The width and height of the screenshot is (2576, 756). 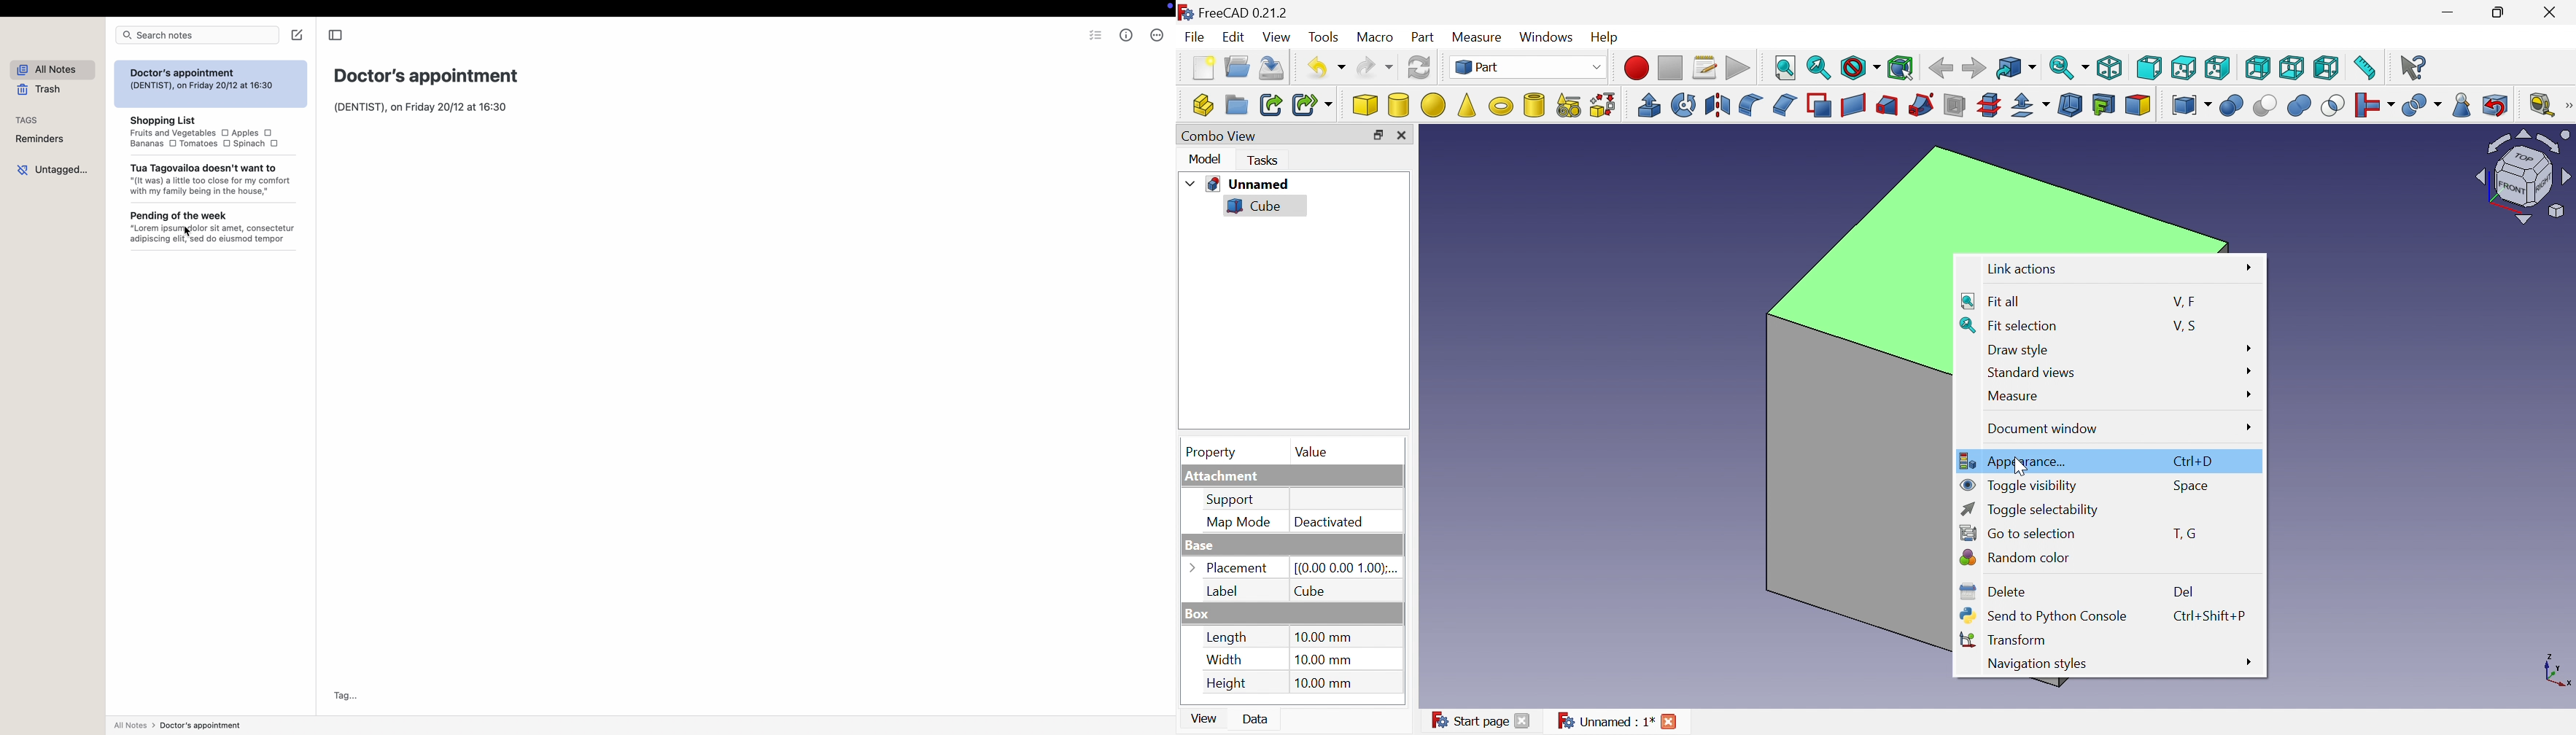 What do you see at coordinates (2017, 556) in the screenshot?
I see `Random color` at bounding box center [2017, 556].